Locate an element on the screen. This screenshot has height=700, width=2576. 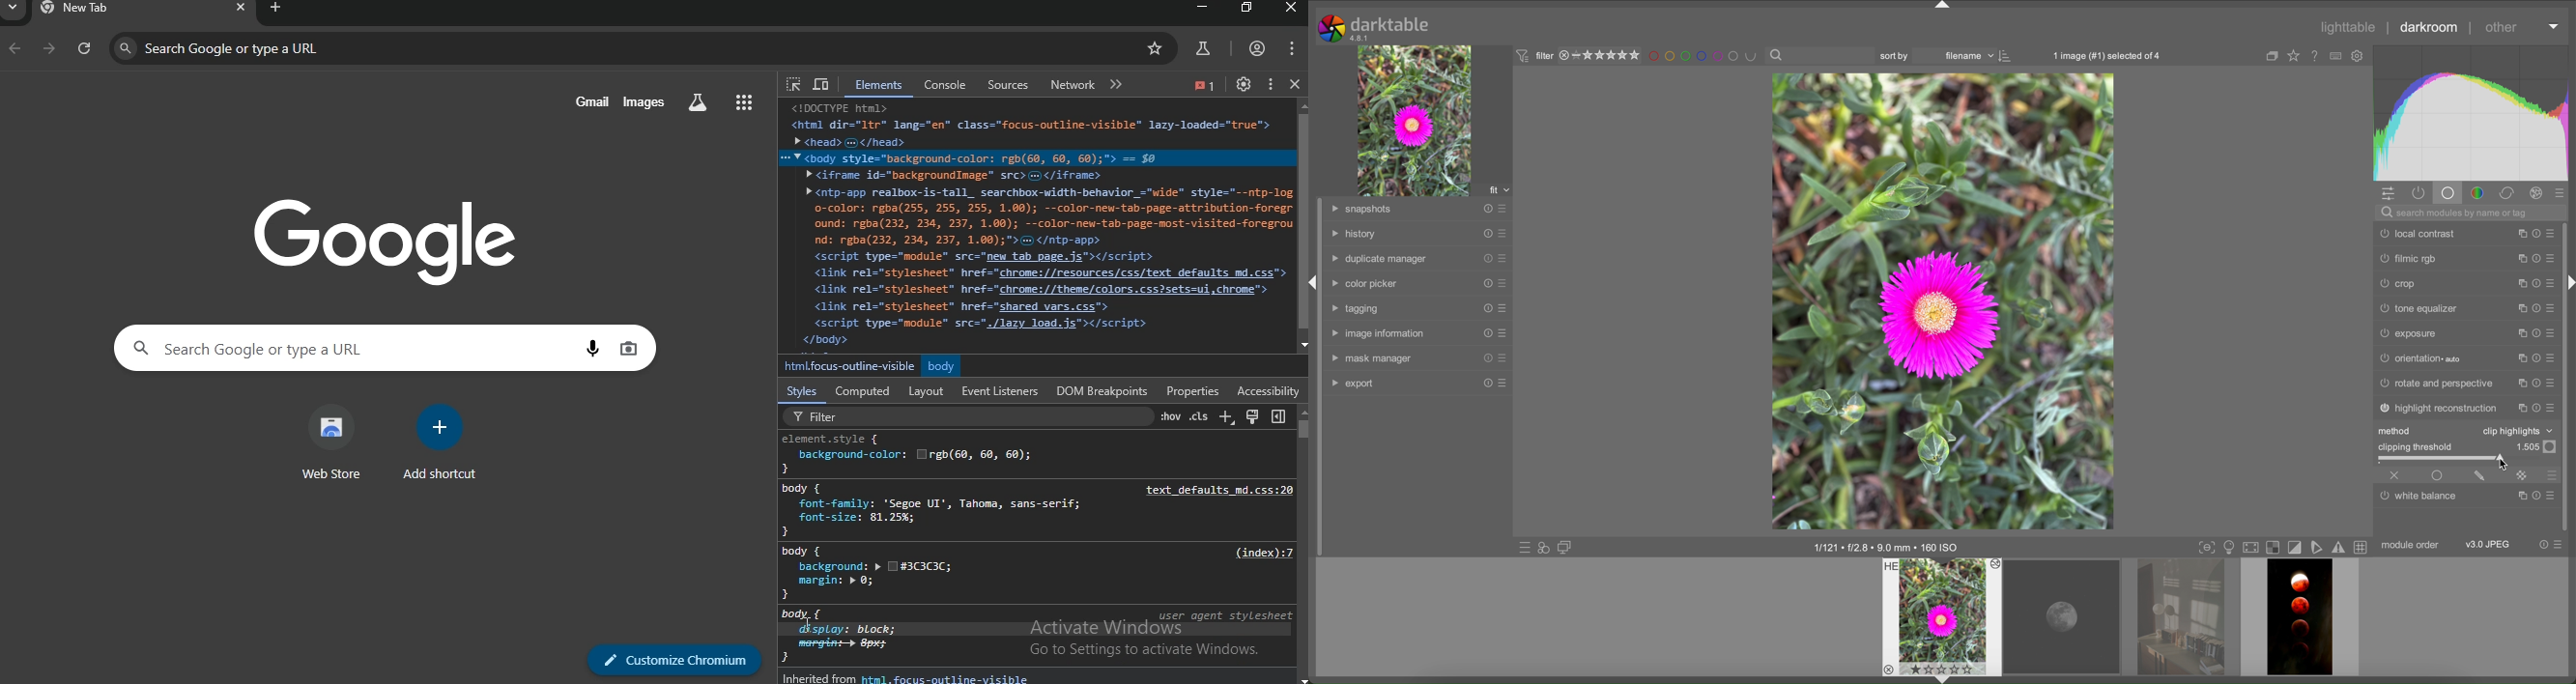
layout is located at coordinates (922, 390).